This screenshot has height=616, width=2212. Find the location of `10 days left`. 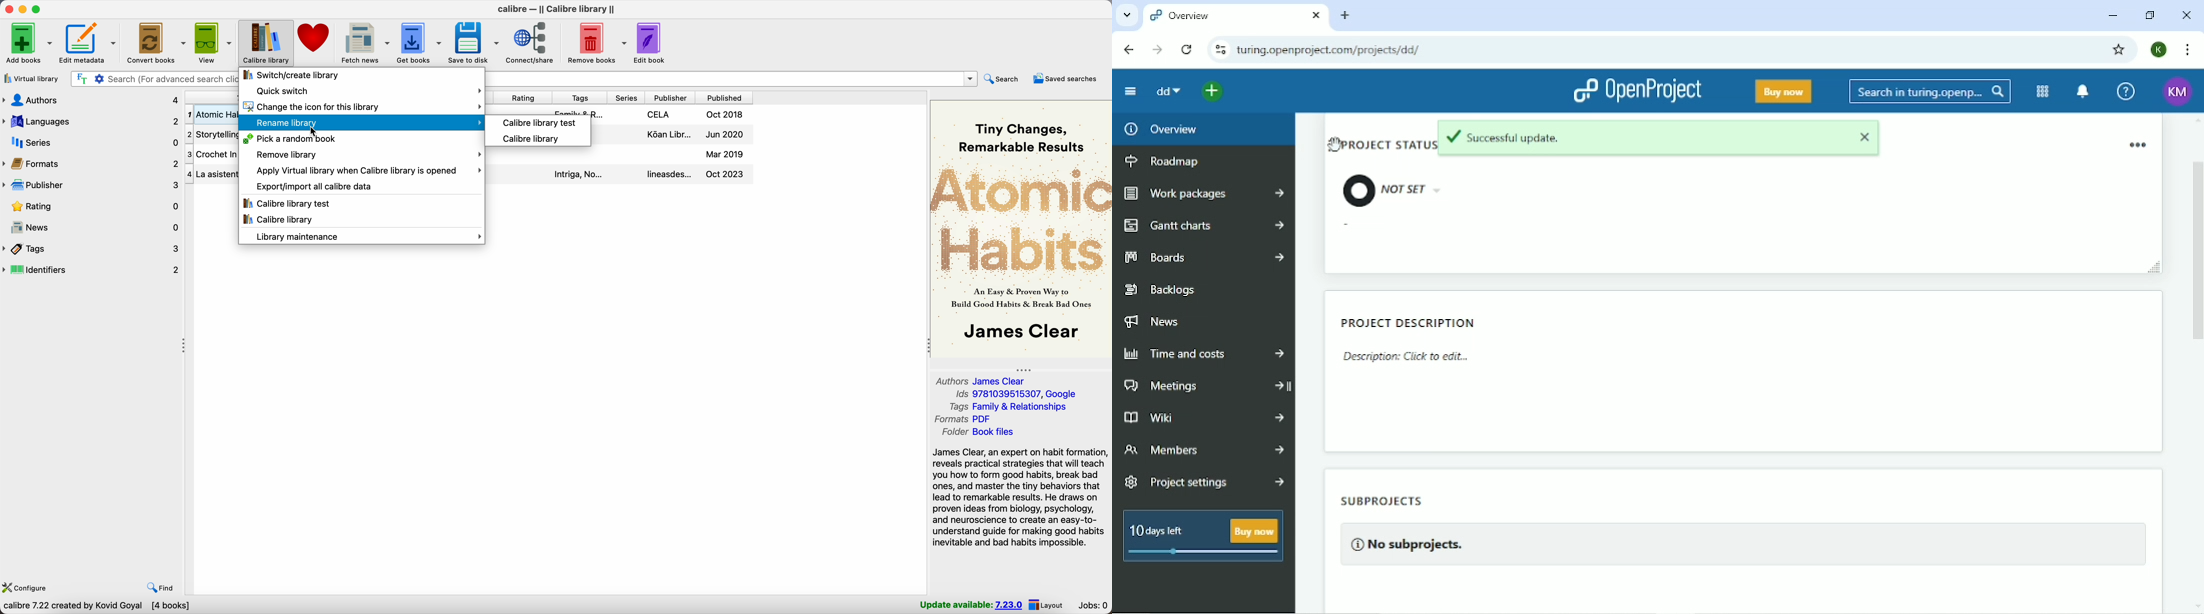

10 days left is located at coordinates (1201, 538).